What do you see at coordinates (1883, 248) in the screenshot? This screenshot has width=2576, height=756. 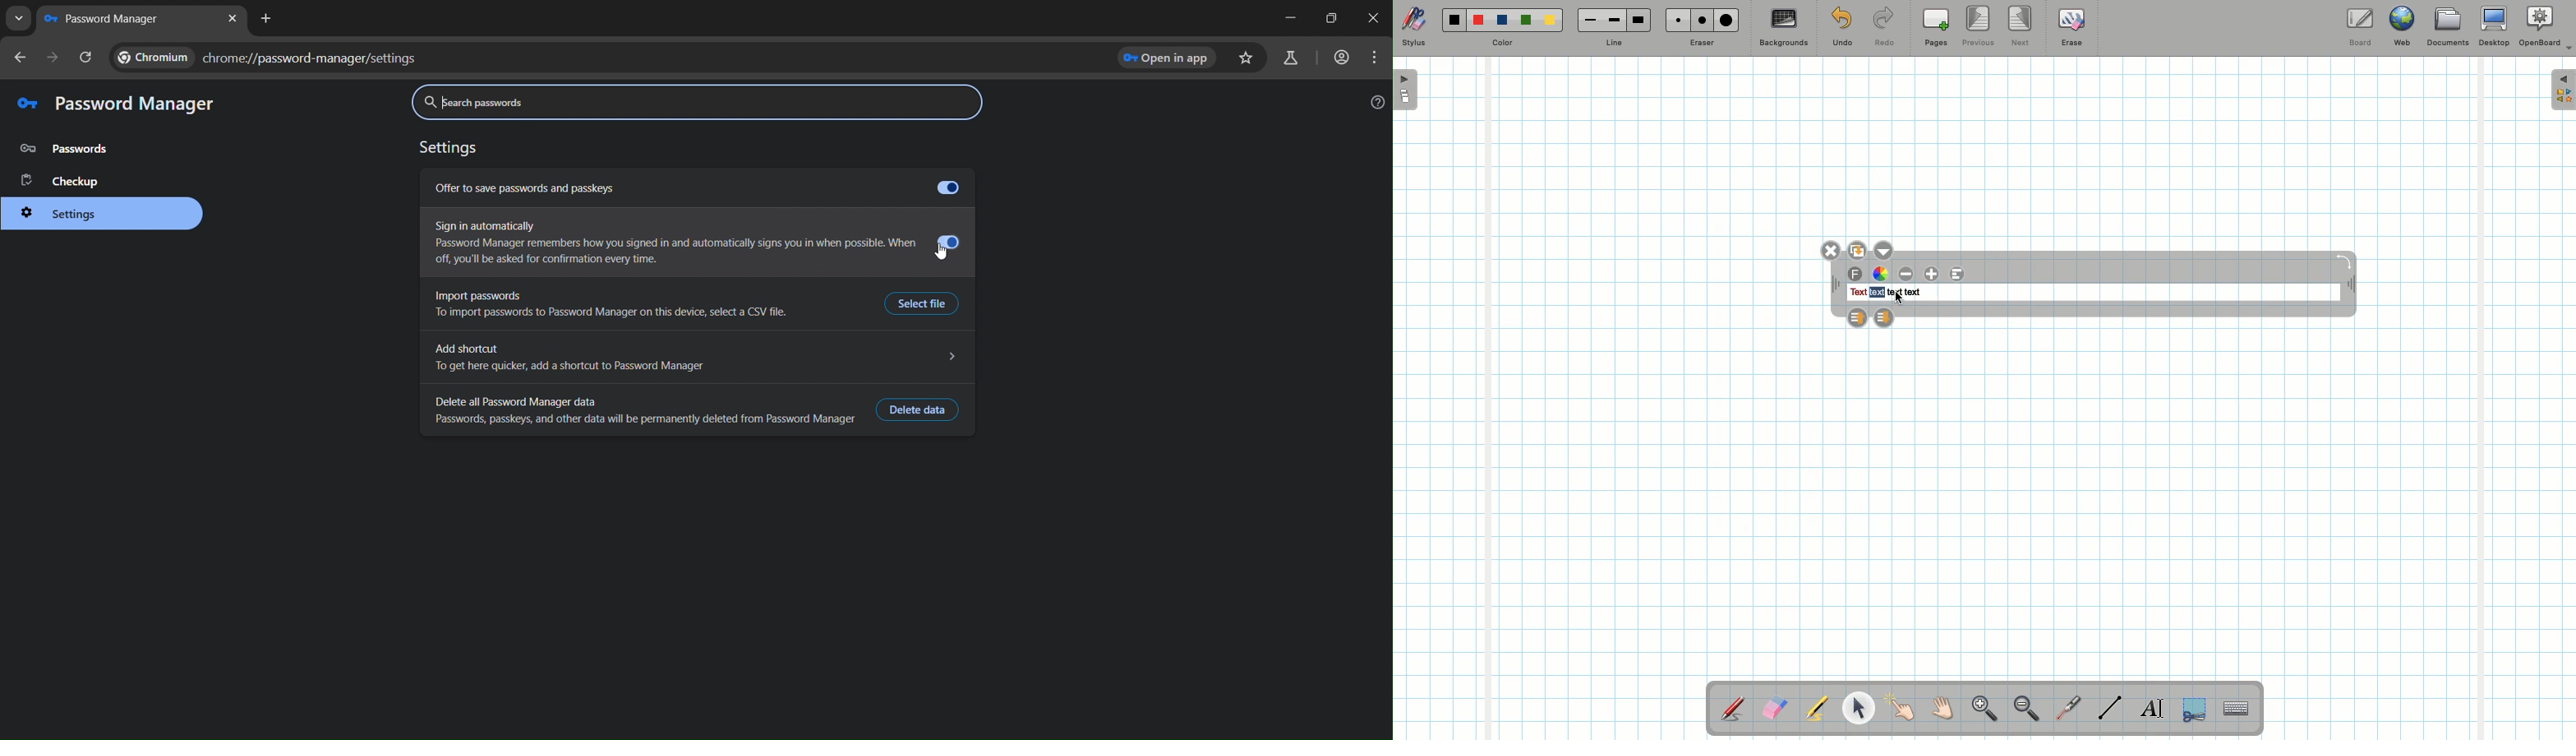 I see `Options` at bounding box center [1883, 248].